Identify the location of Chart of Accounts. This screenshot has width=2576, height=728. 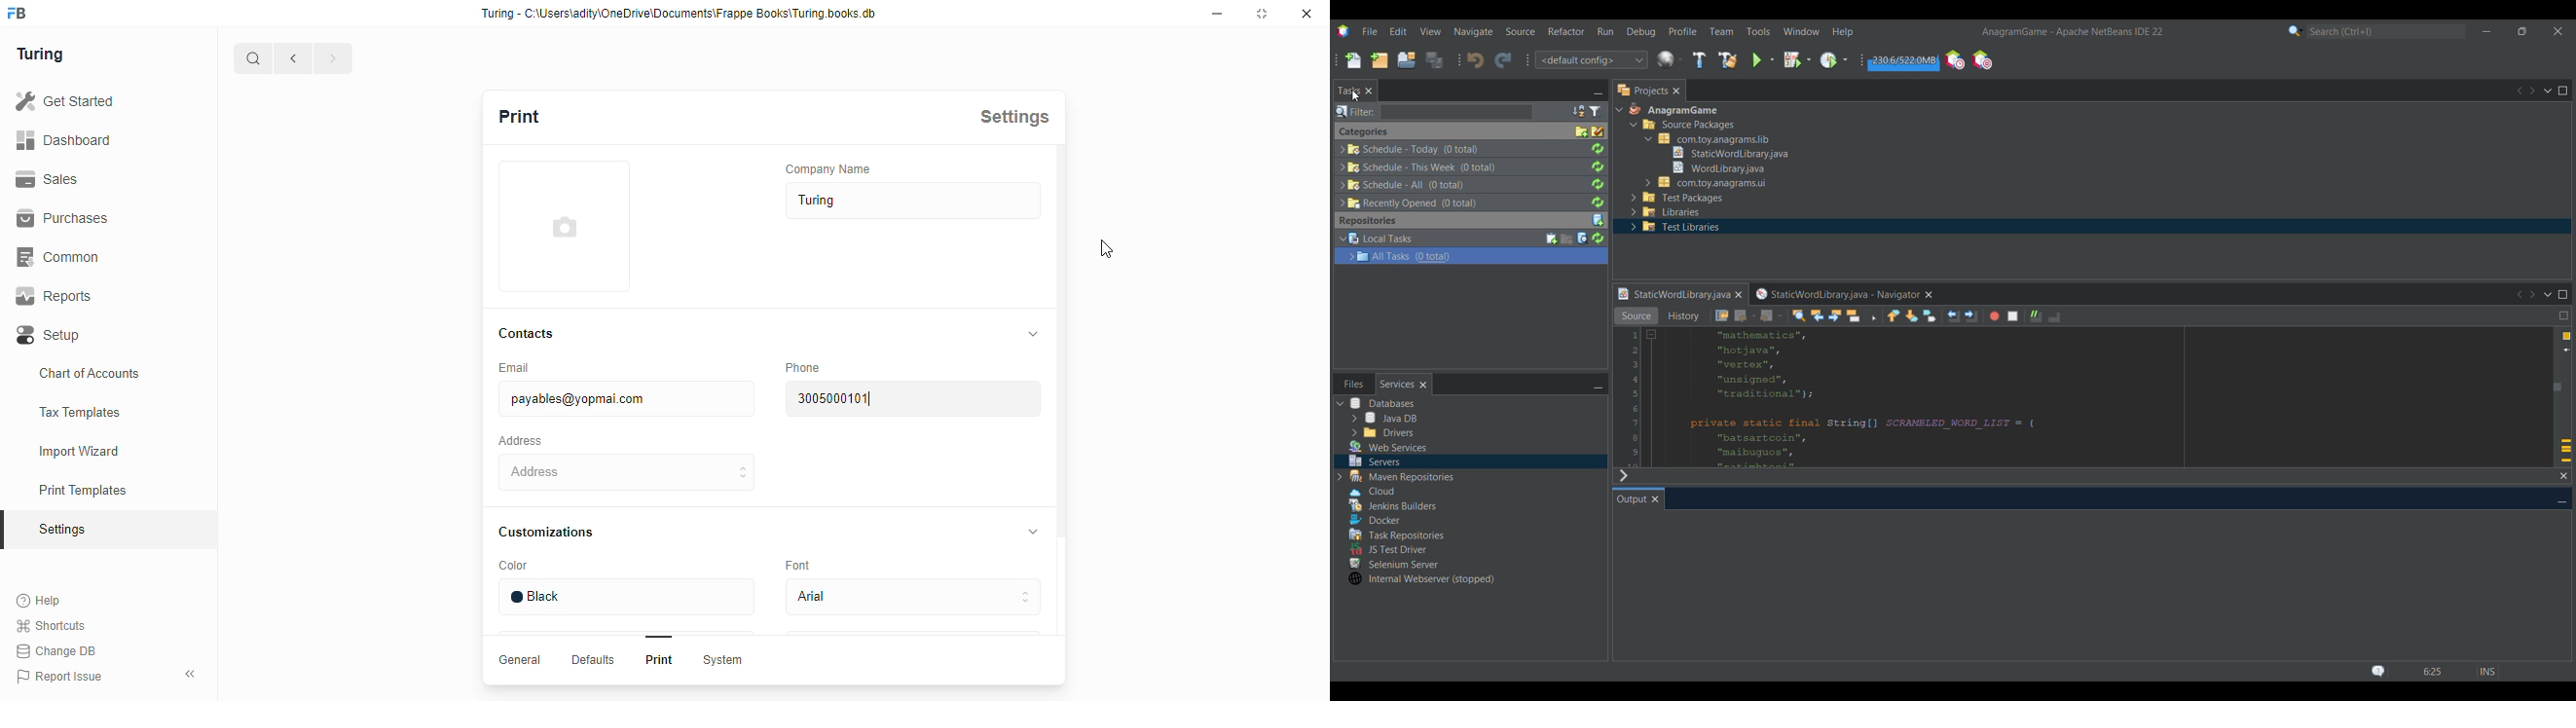
(97, 372).